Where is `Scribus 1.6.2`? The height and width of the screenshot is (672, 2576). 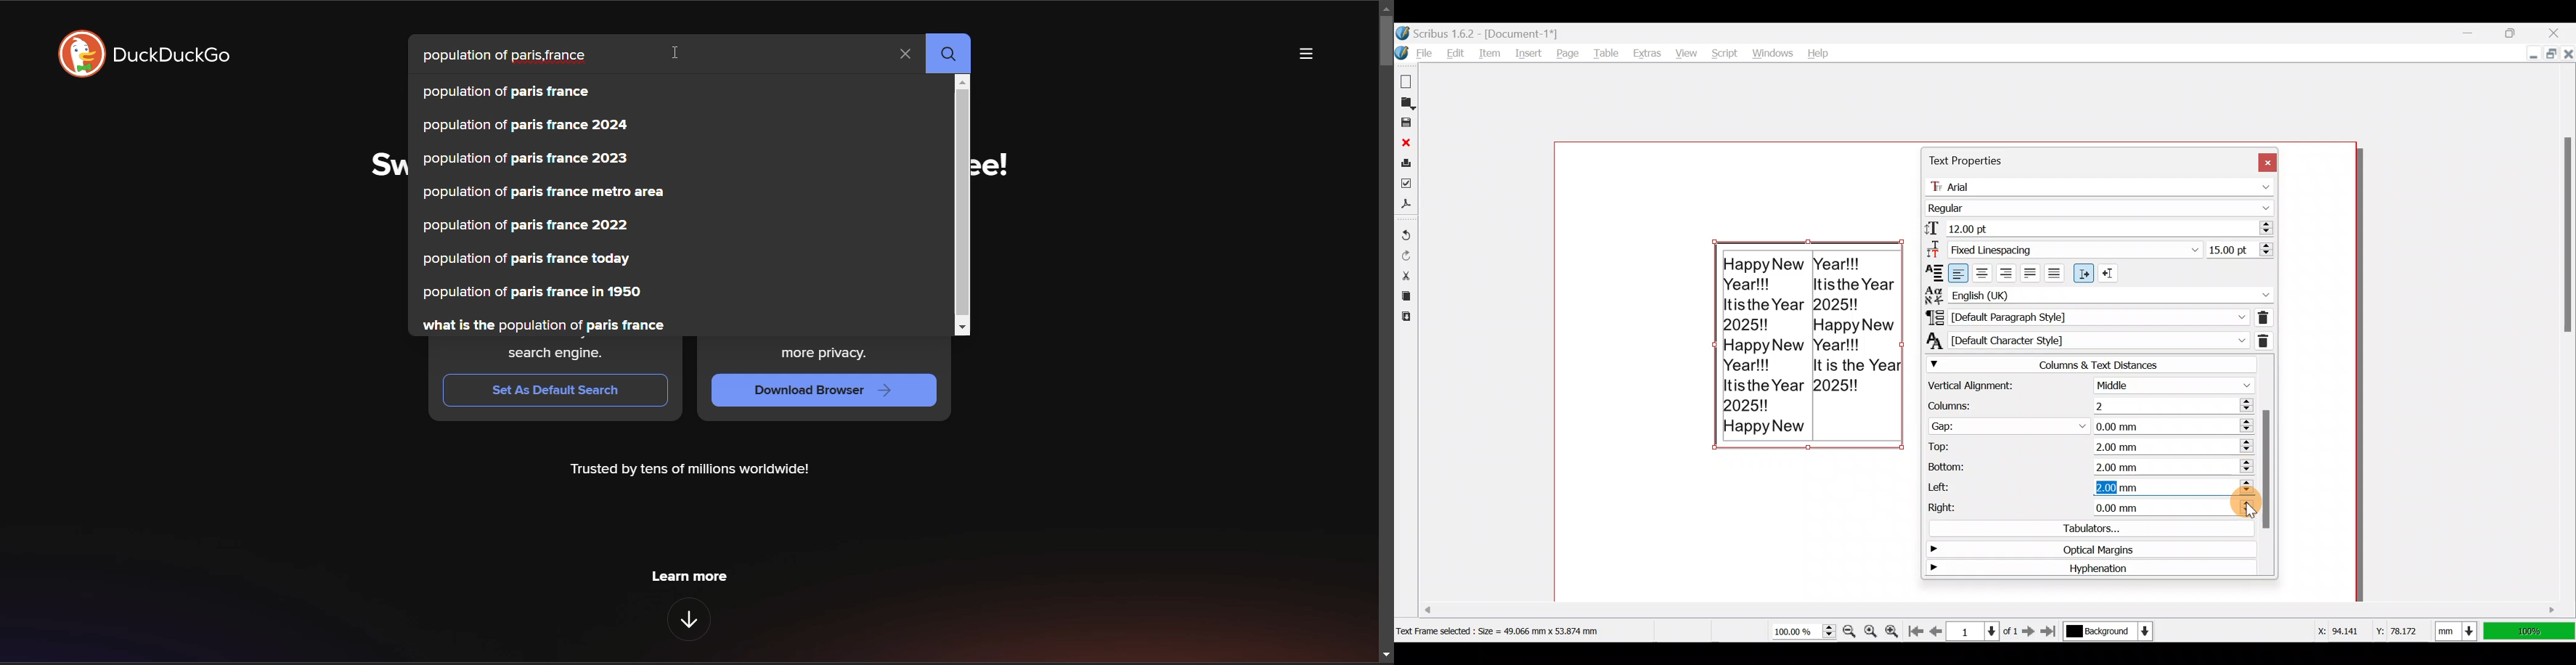 Scribus 1.6.2 is located at coordinates (1480, 32).